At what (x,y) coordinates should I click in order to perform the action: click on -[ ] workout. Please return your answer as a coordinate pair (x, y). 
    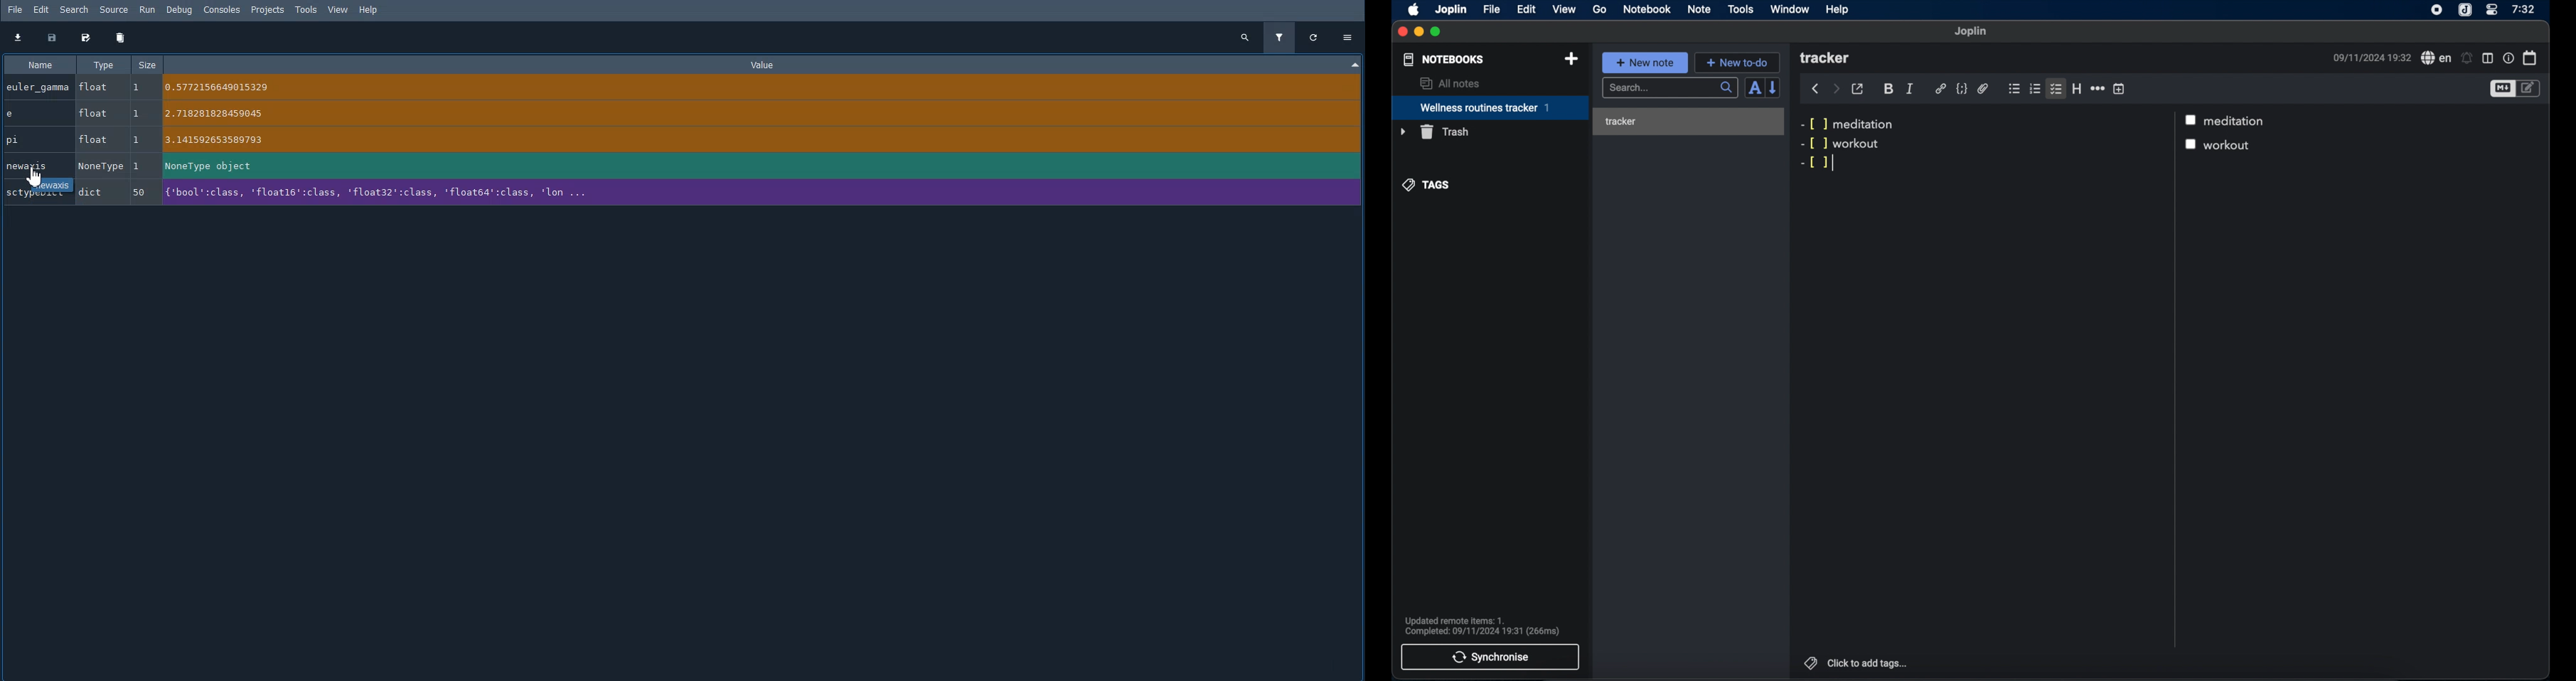
    Looking at the image, I should click on (1839, 144).